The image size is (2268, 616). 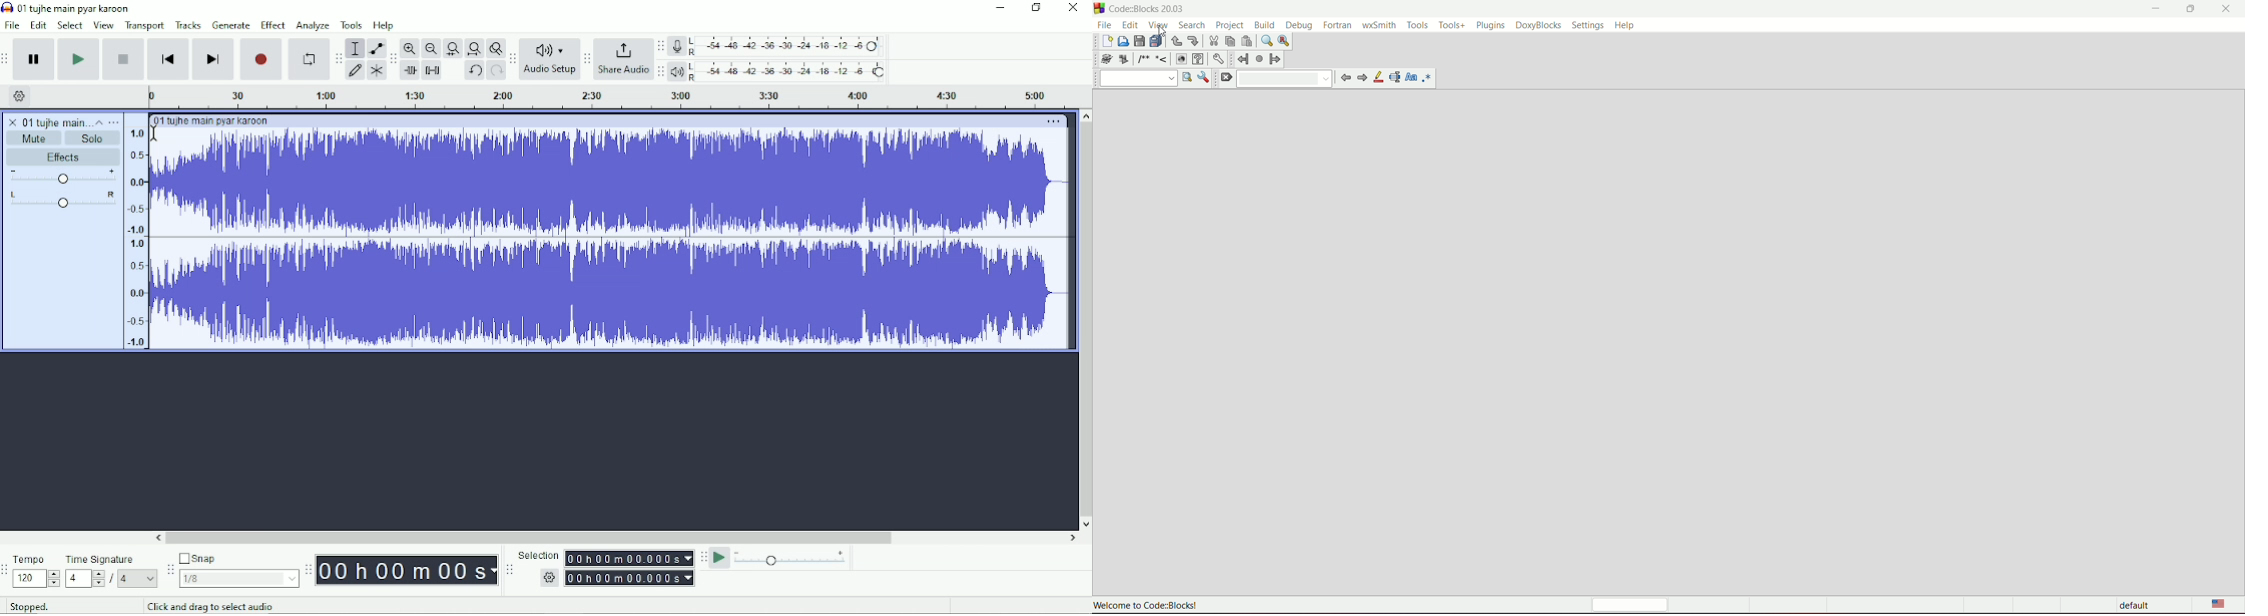 What do you see at coordinates (113, 122) in the screenshot?
I see `More options` at bounding box center [113, 122].